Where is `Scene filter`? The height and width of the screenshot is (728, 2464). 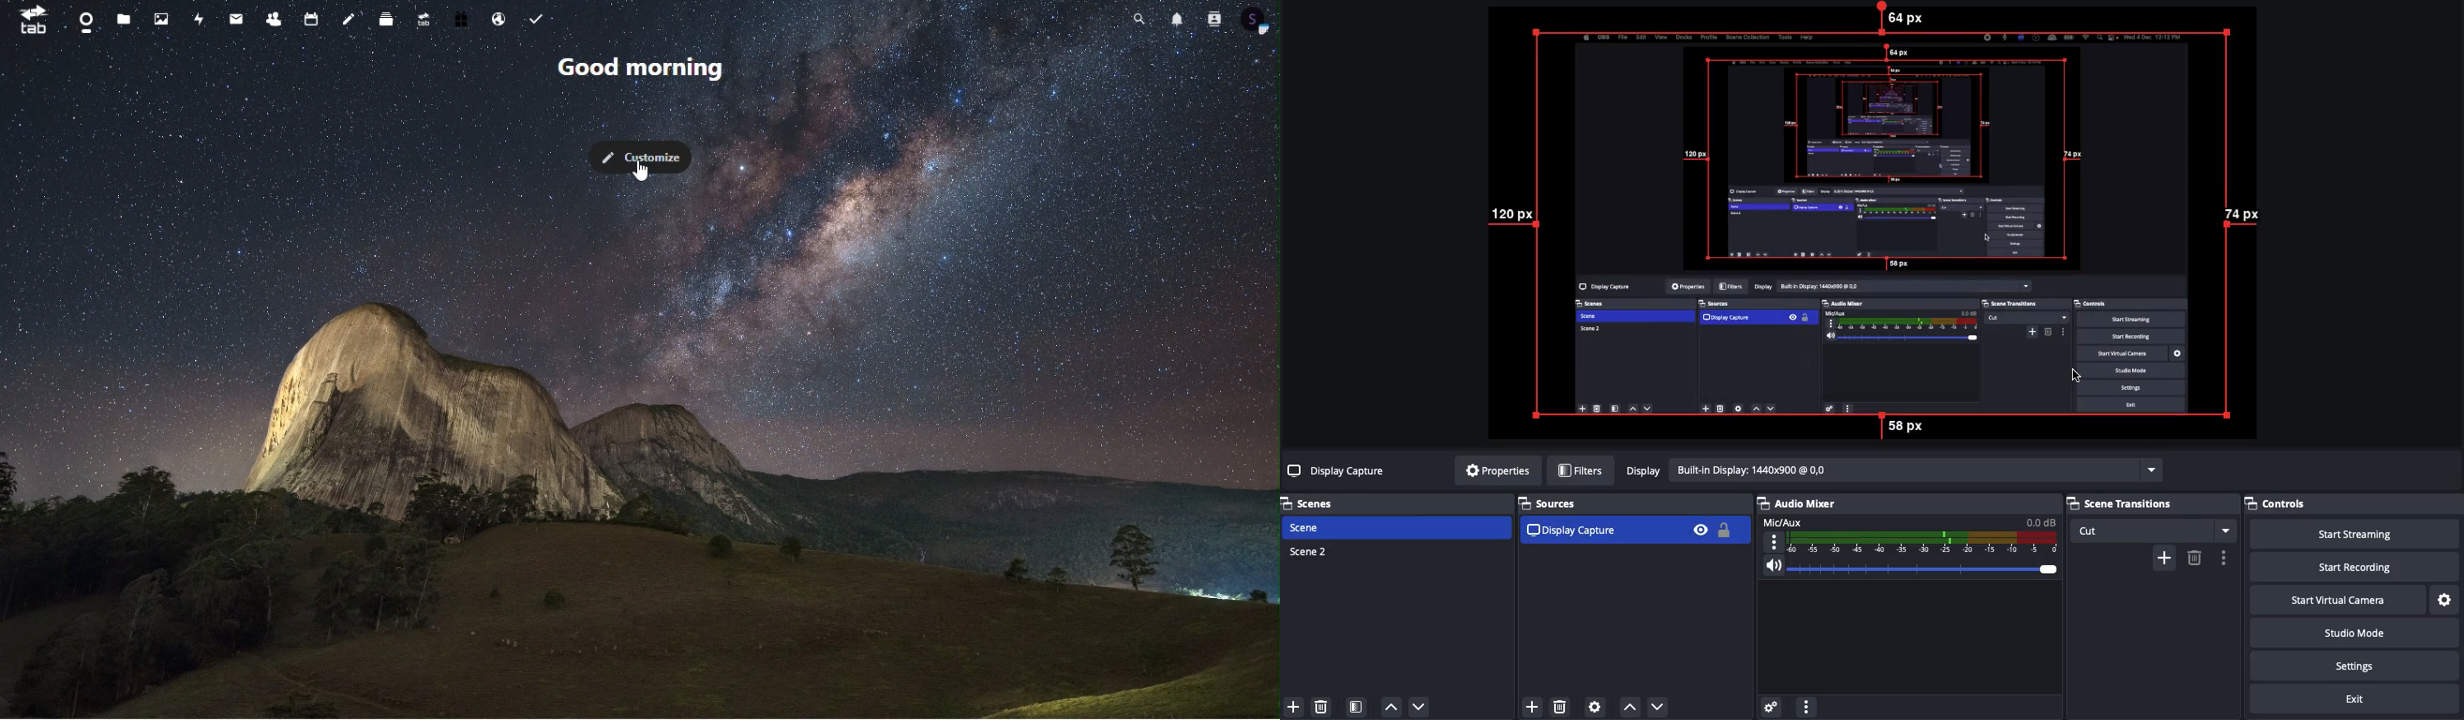
Scene filter is located at coordinates (1357, 708).